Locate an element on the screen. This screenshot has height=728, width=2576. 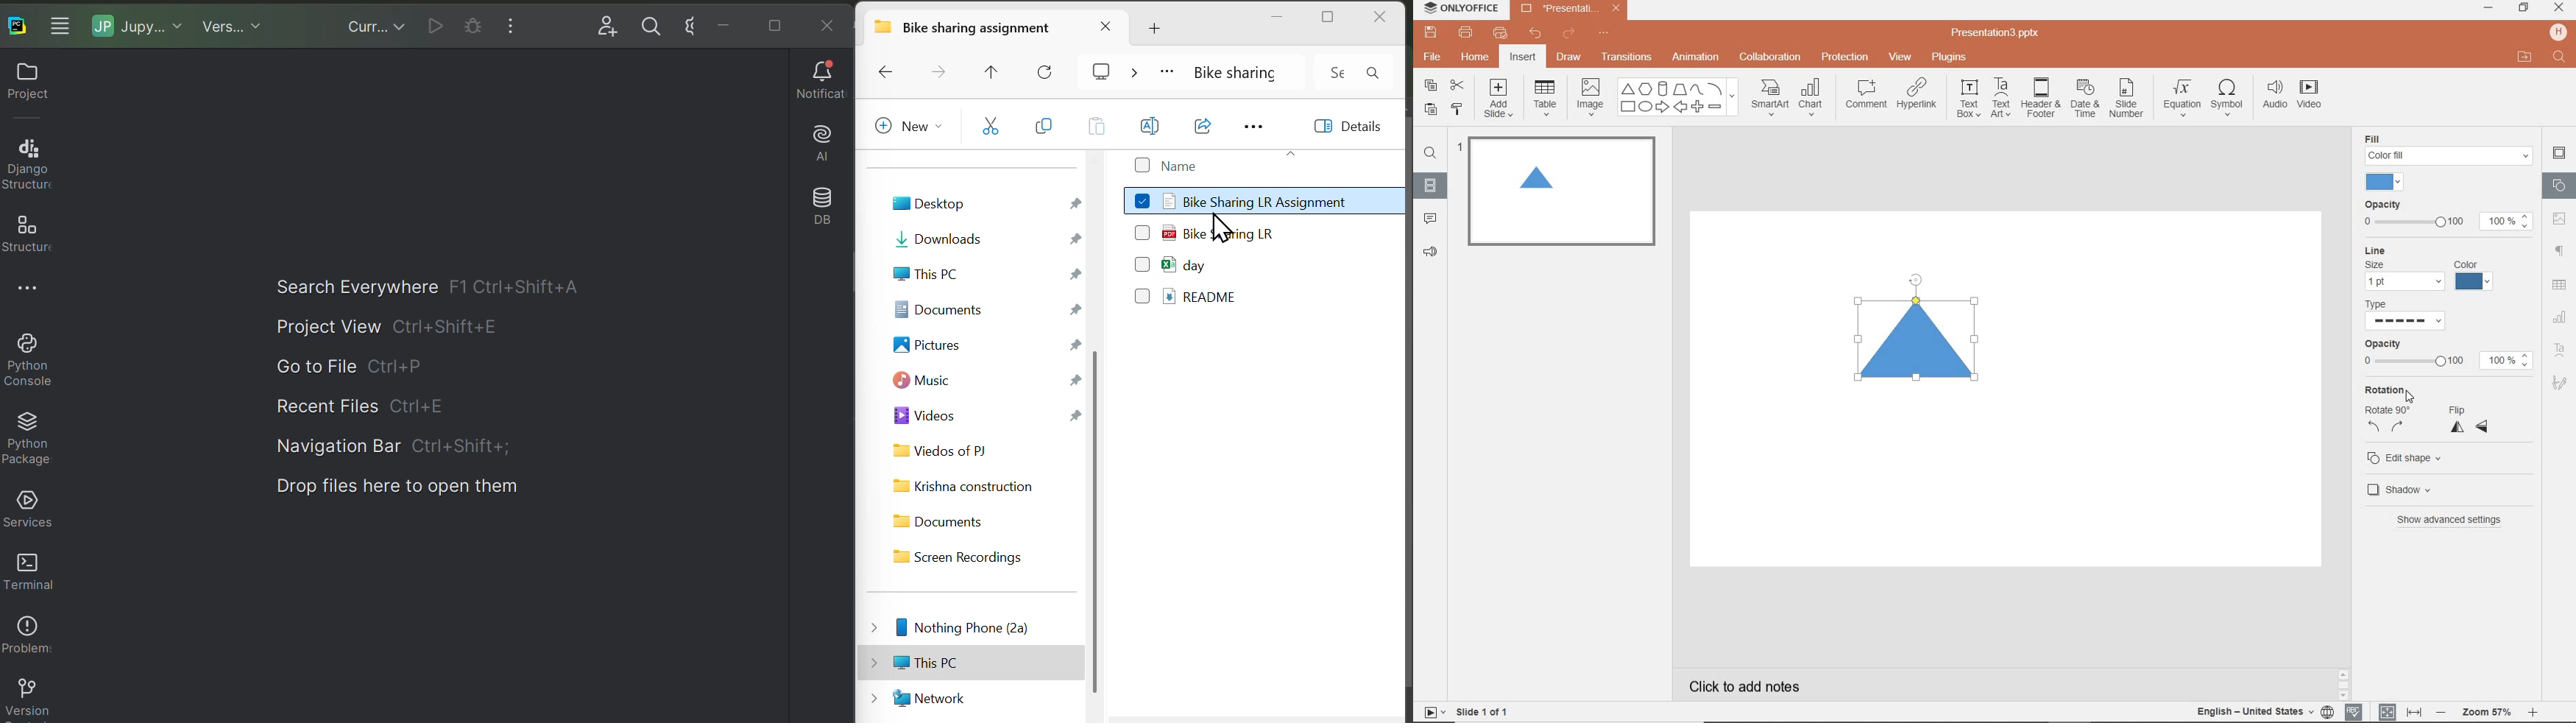
rotation is located at coordinates (2386, 409).